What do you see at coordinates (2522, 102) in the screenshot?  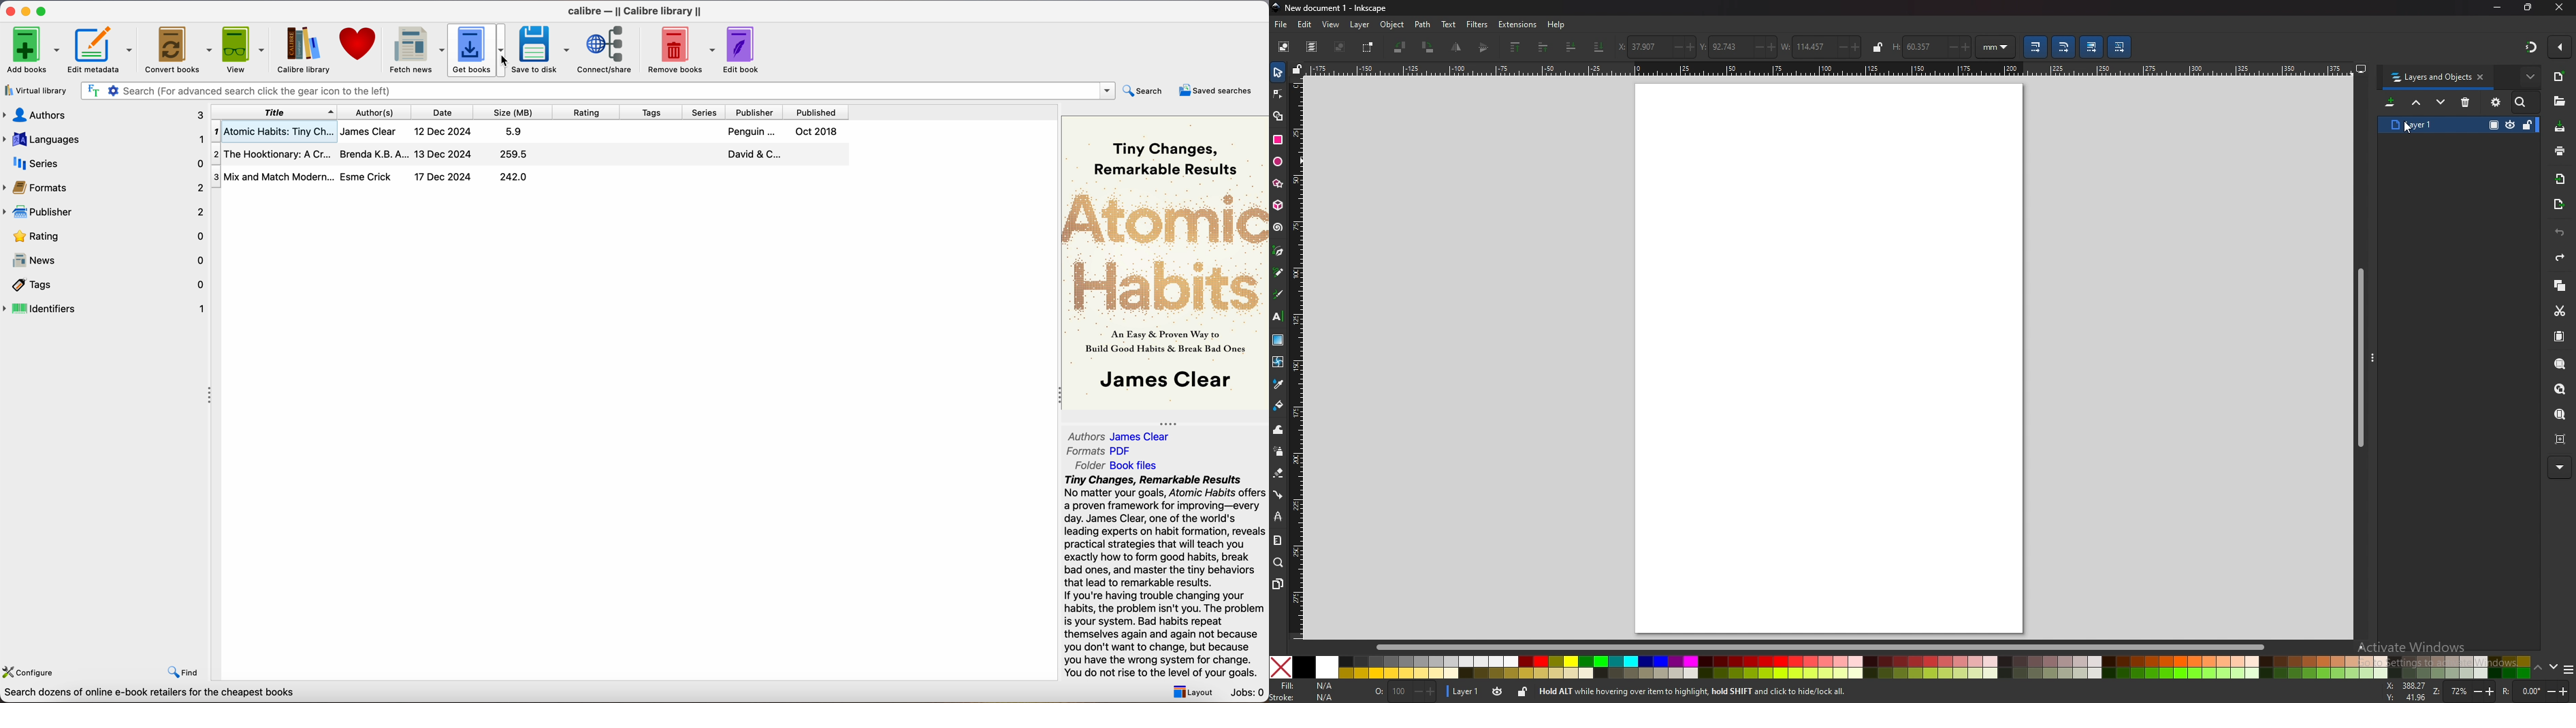 I see `search` at bounding box center [2522, 102].